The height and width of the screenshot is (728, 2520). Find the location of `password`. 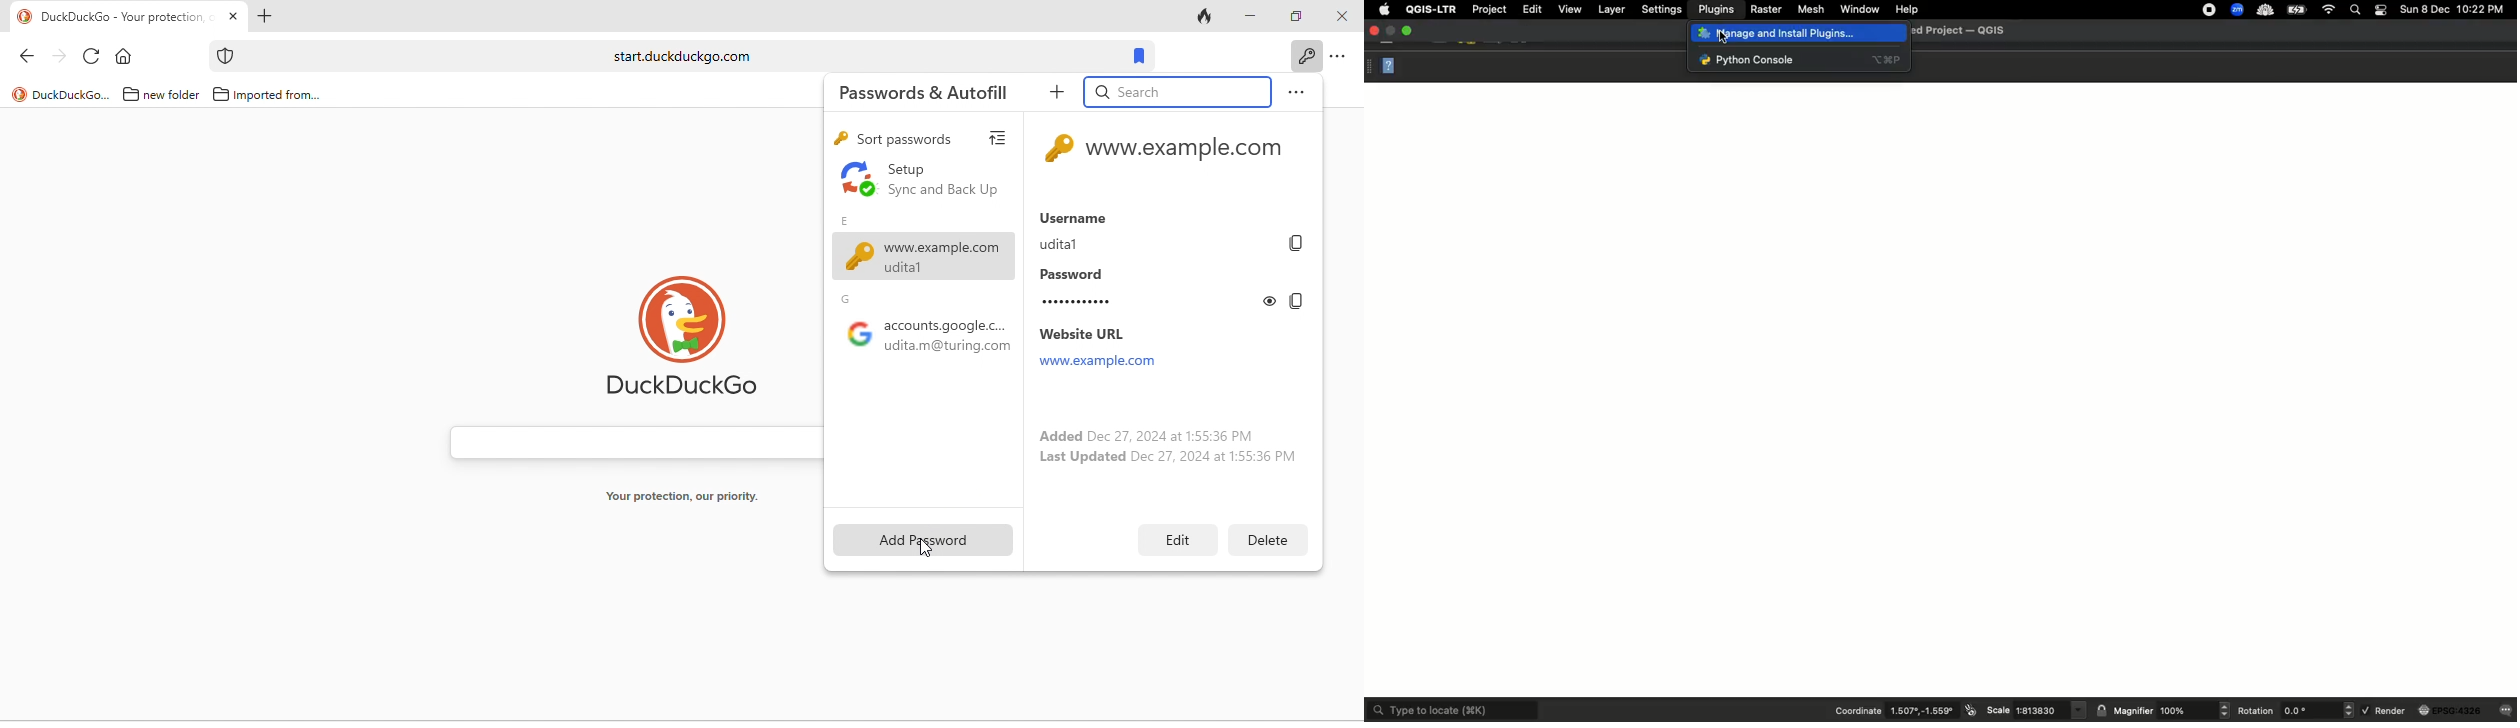

password is located at coordinates (1073, 274).